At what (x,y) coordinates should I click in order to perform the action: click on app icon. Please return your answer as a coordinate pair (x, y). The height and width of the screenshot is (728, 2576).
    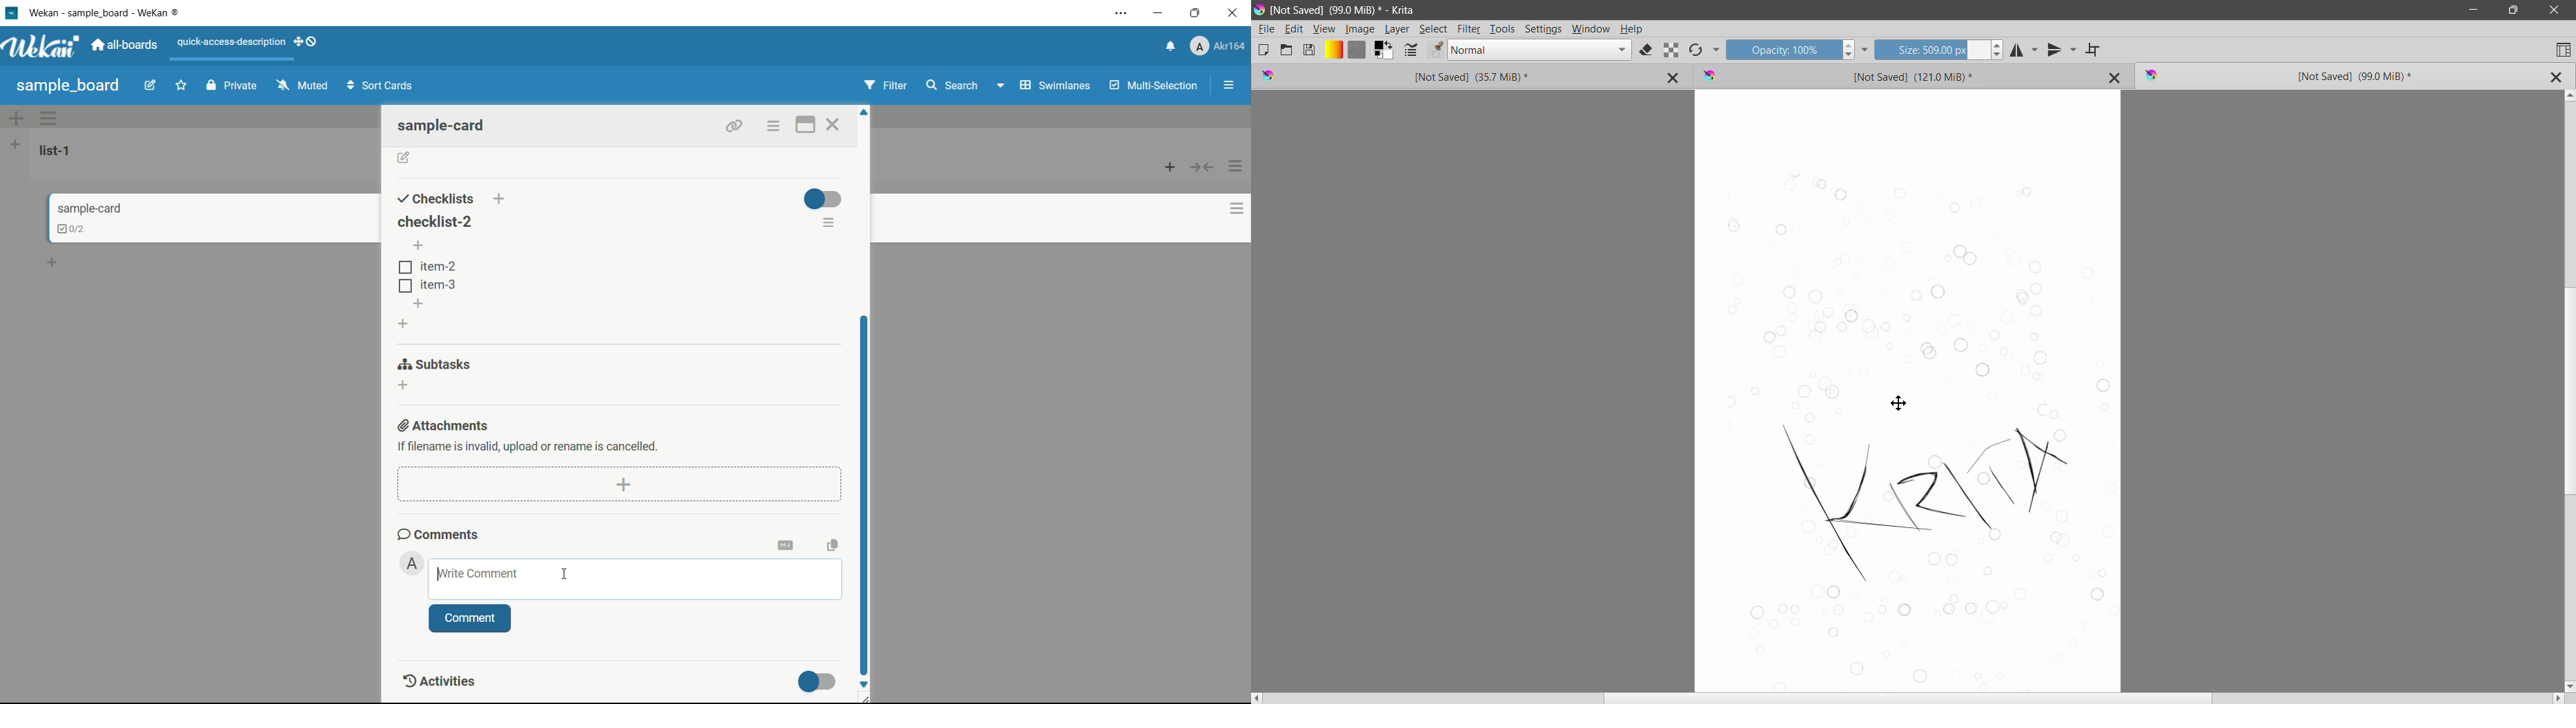
    Looking at the image, I should click on (11, 14).